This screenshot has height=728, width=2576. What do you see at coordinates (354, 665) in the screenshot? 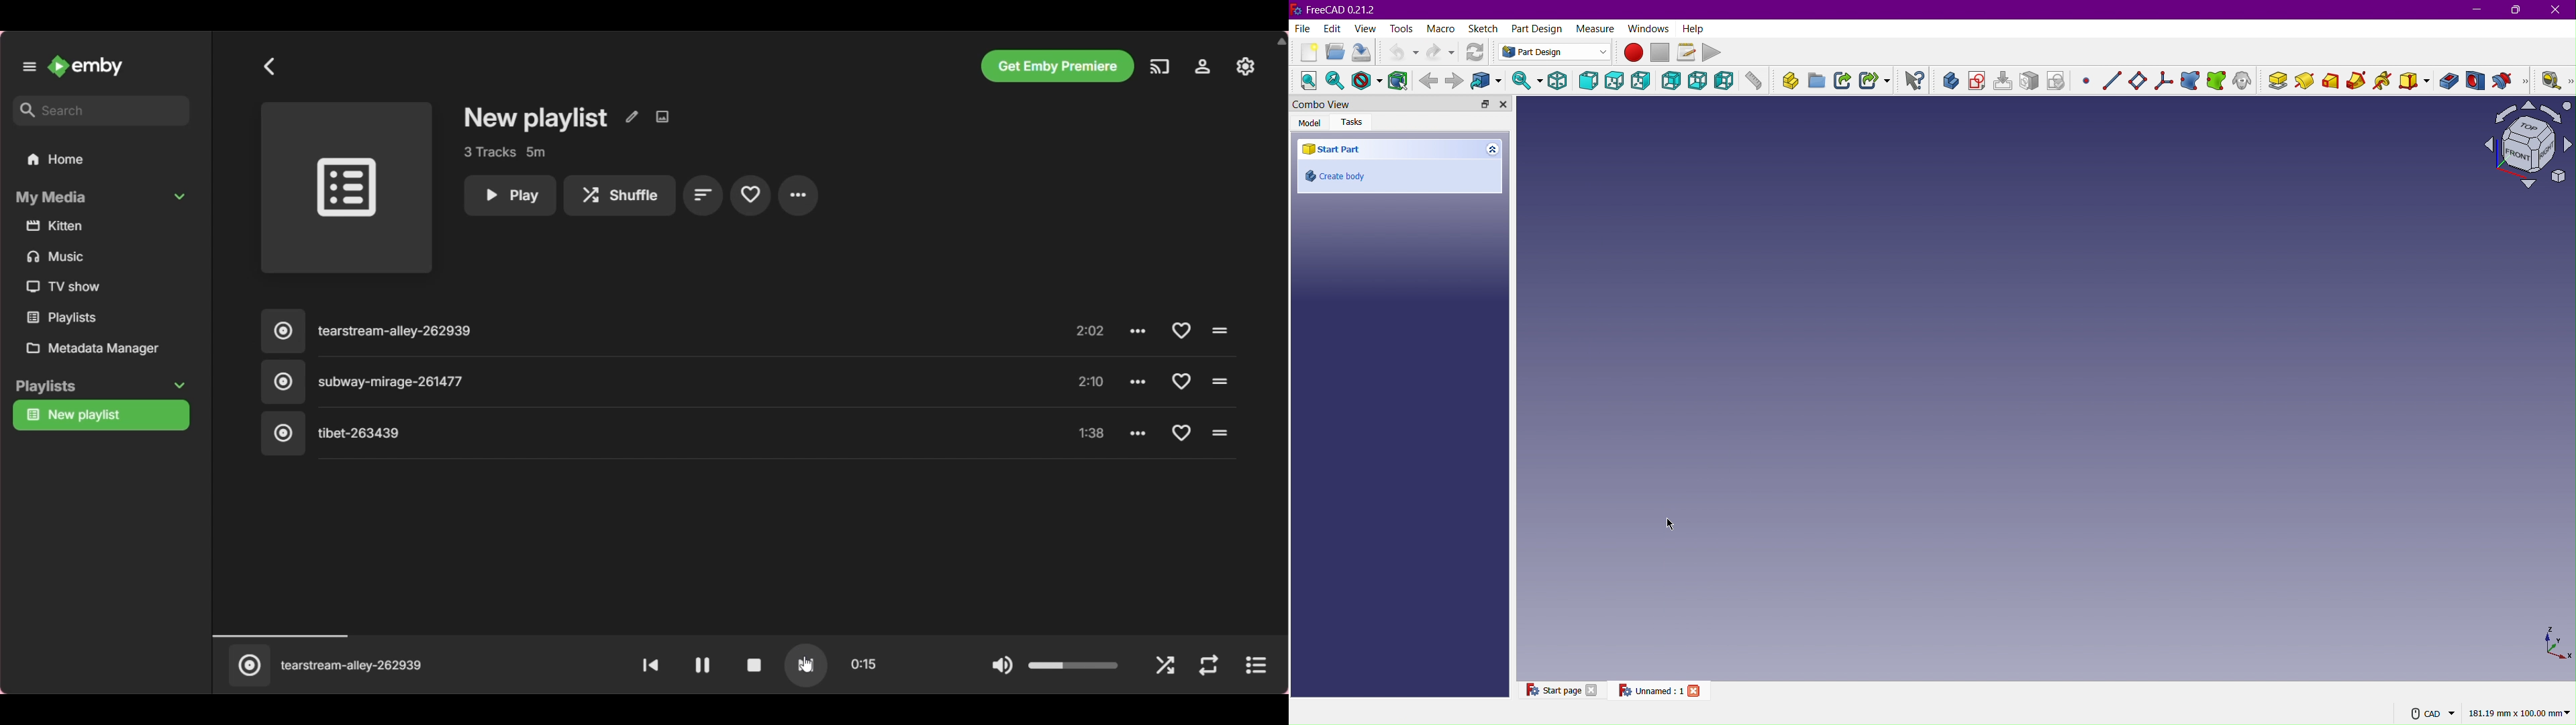
I see `tearstream mirage 262939` at bounding box center [354, 665].